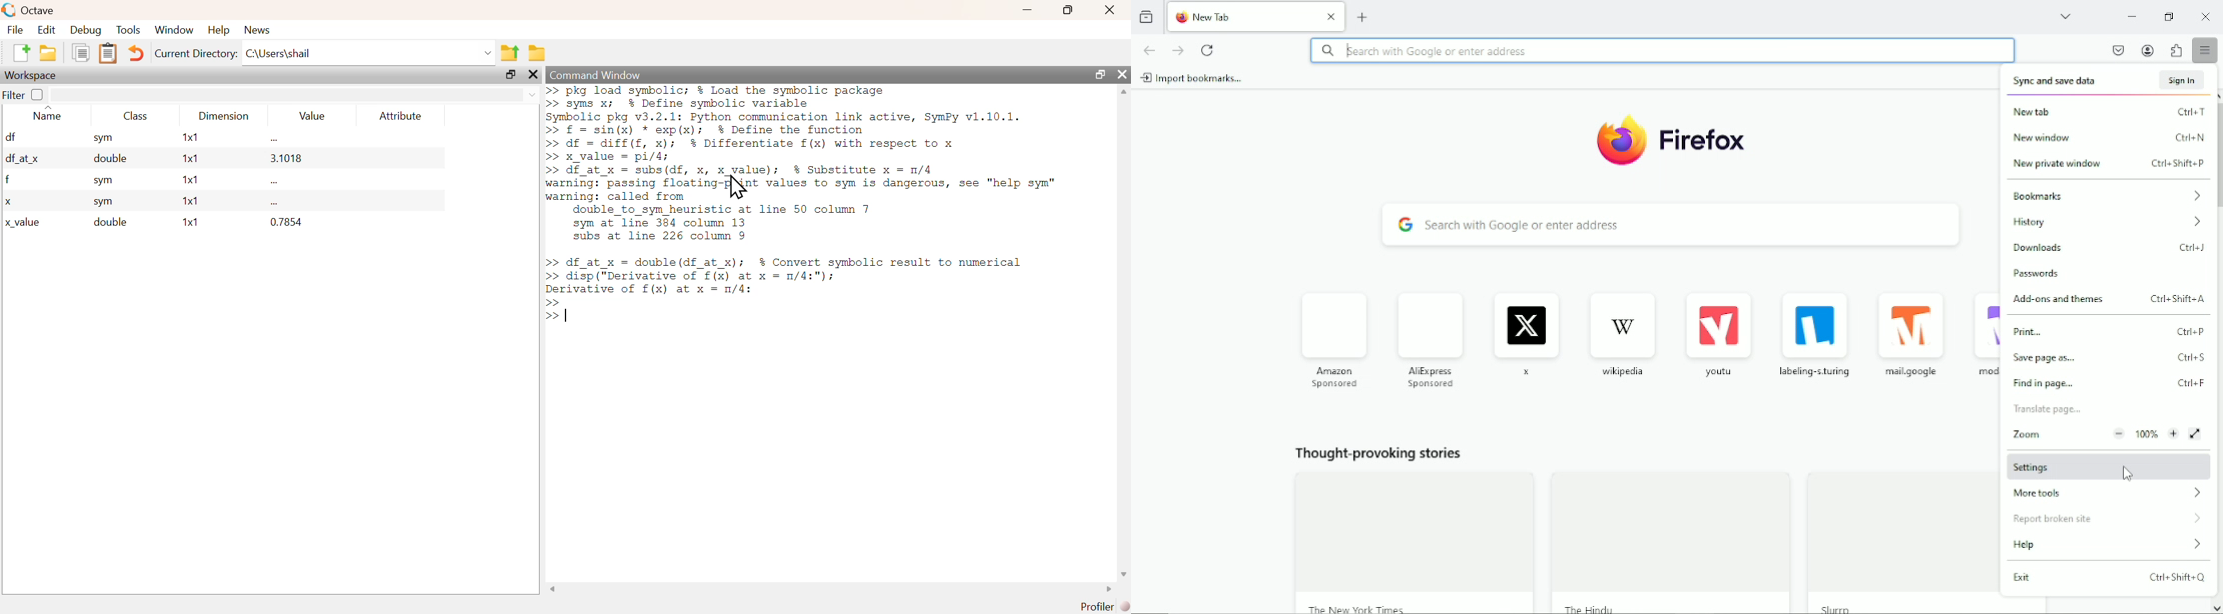  Describe the element at coordinates (1676, 141) in the screenshot. I see `Logo` at that location.